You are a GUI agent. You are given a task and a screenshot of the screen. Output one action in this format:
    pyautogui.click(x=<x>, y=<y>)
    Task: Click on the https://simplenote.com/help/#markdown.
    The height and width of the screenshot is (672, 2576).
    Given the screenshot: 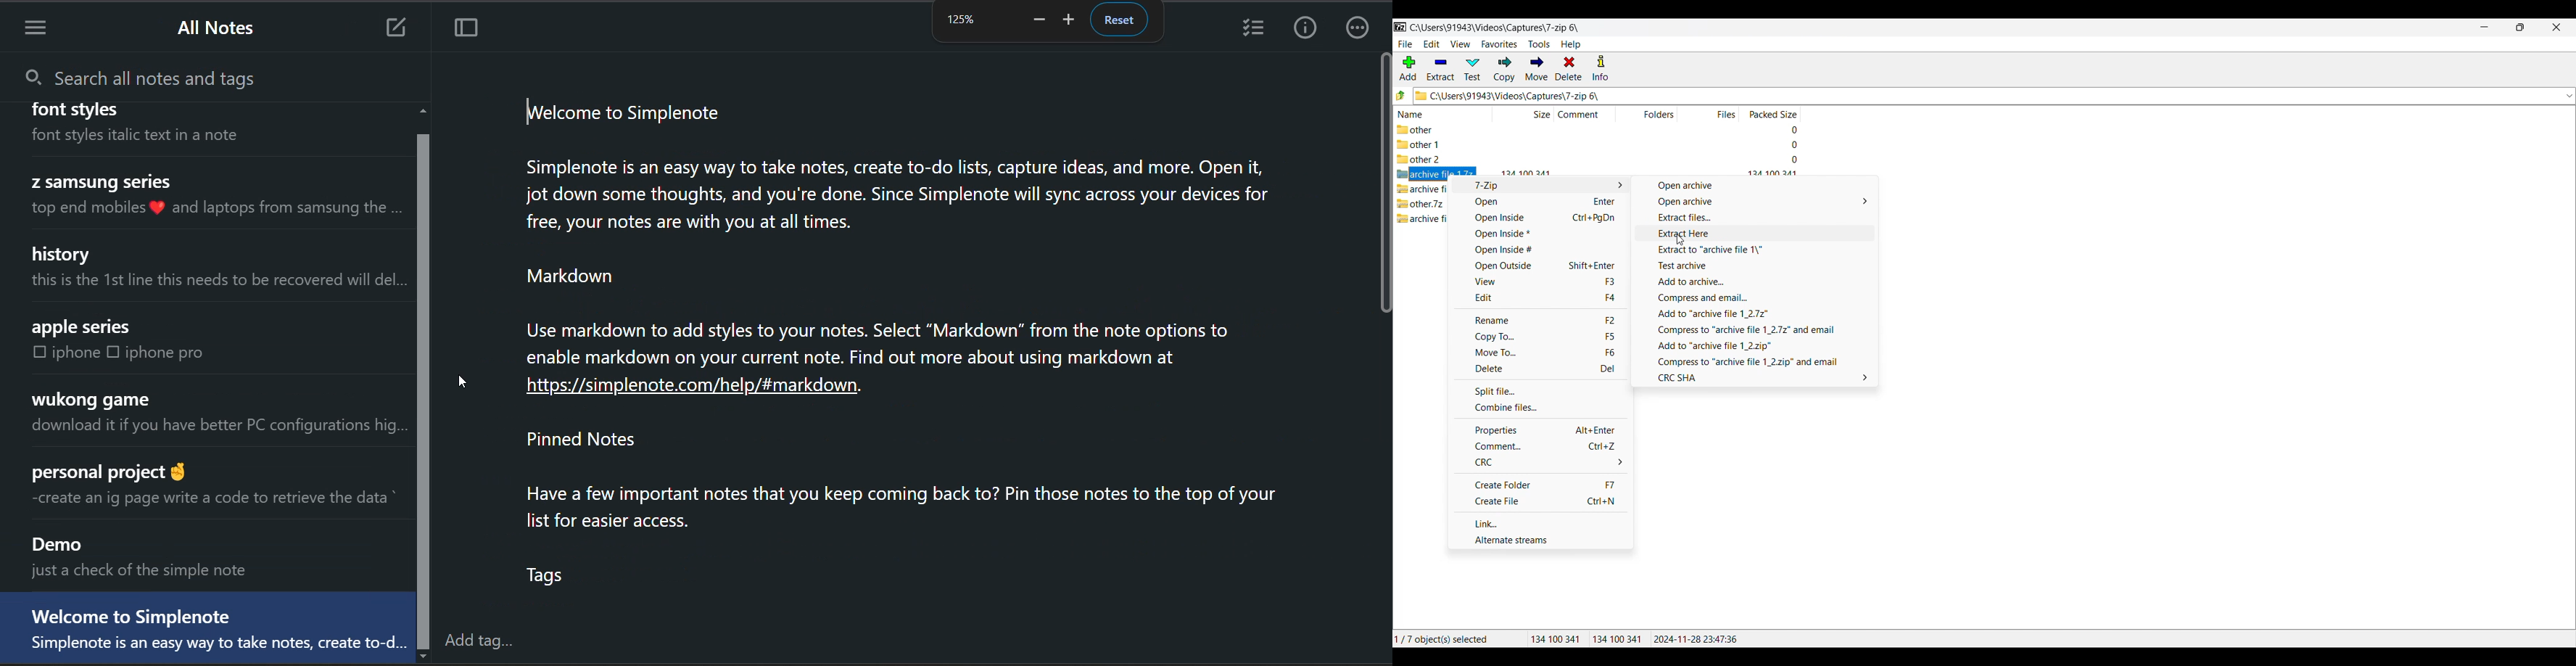 What is the action you would take?
    pyautogui.click(x=702, y=391)
    